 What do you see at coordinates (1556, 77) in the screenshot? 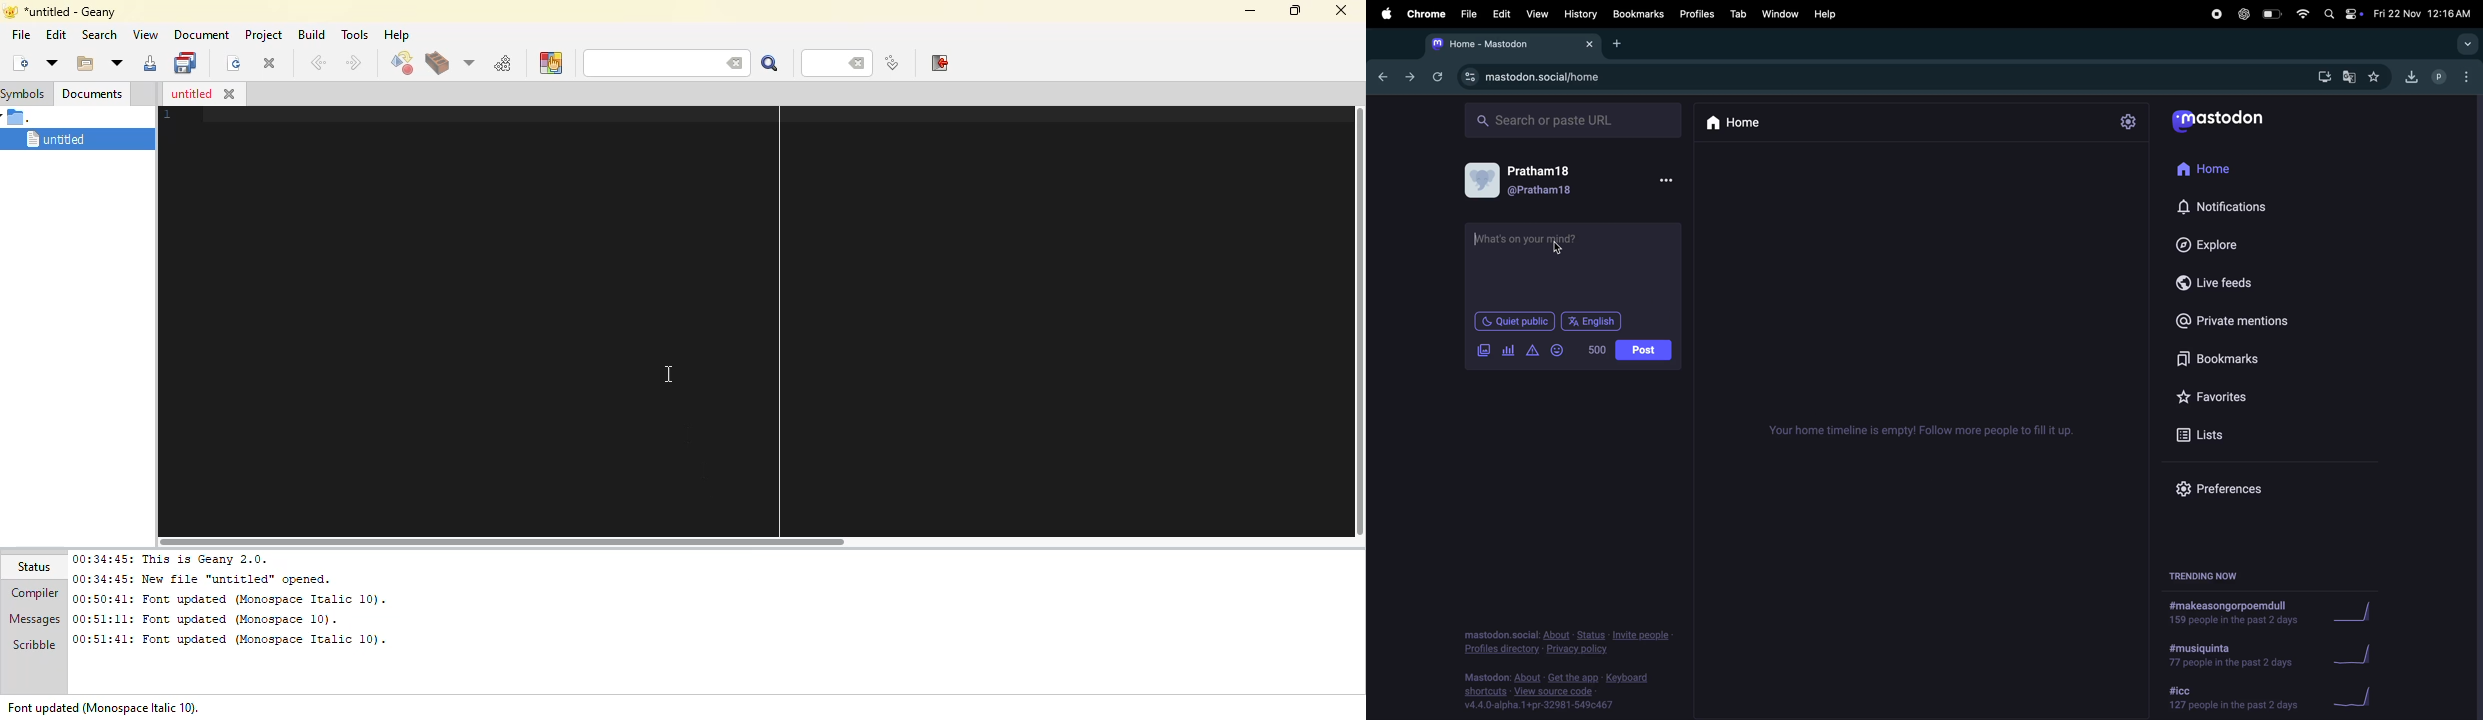
I see `mastodon url` at bounding box center [1556, 77].